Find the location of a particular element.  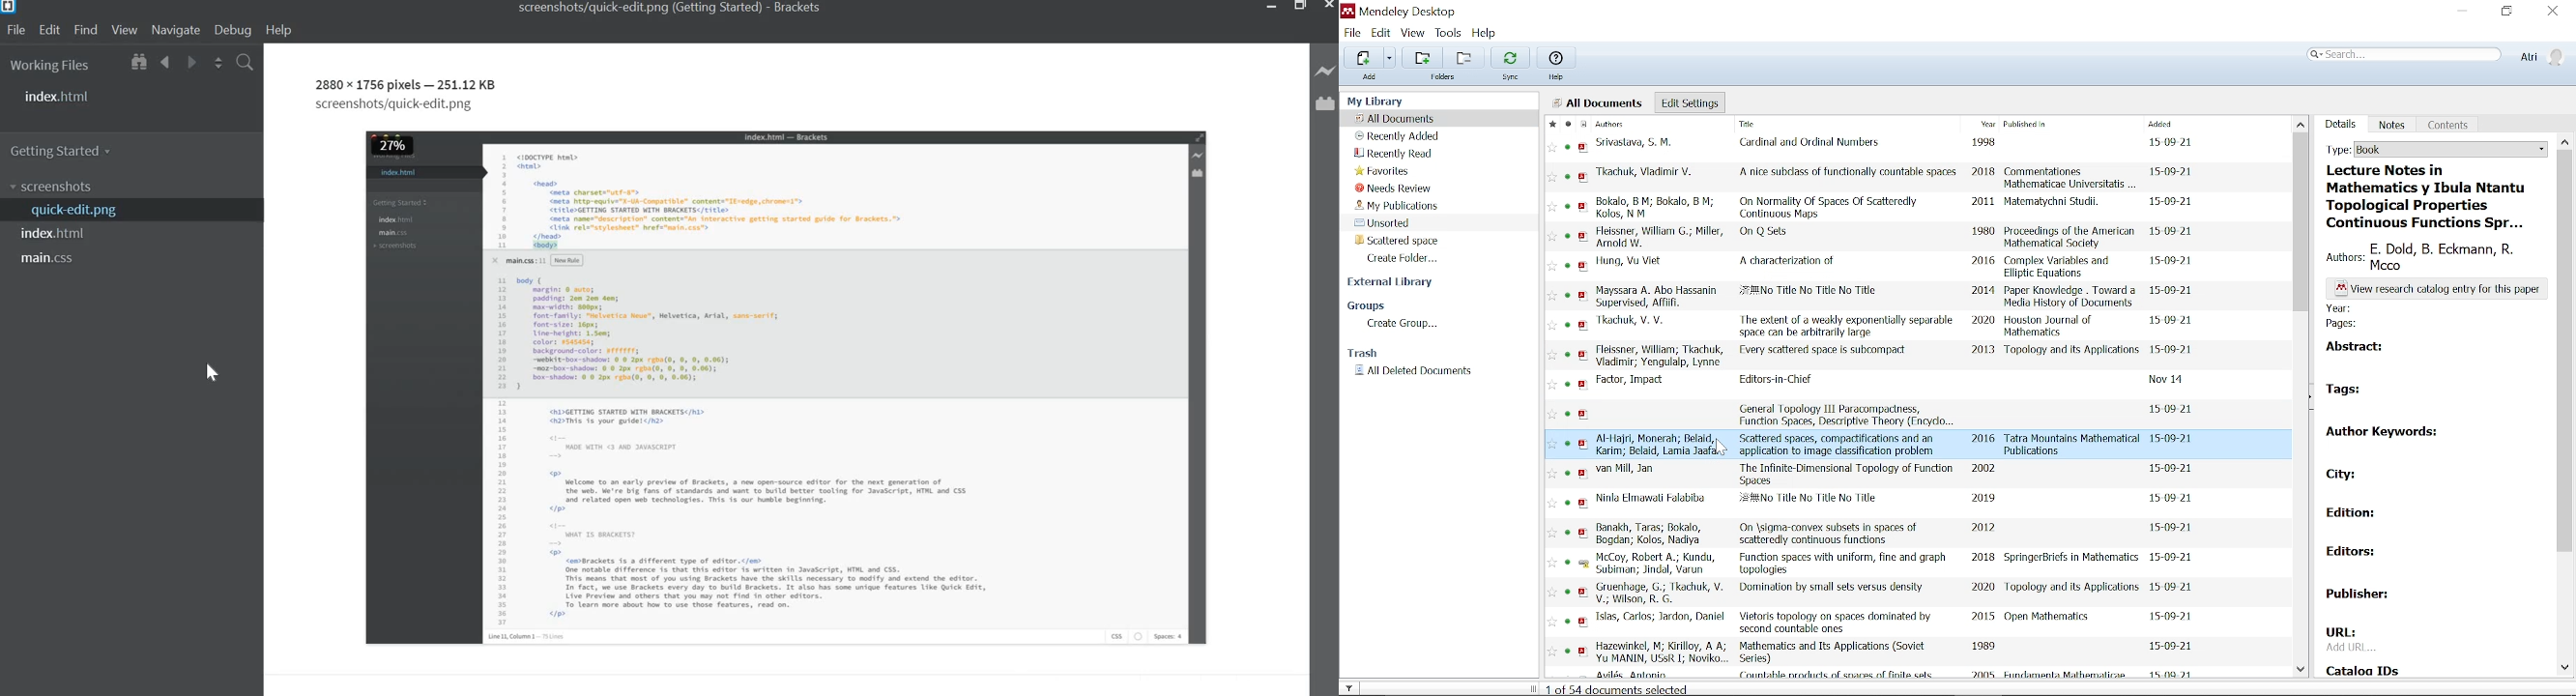

title is located at coordinates (1831, 590).